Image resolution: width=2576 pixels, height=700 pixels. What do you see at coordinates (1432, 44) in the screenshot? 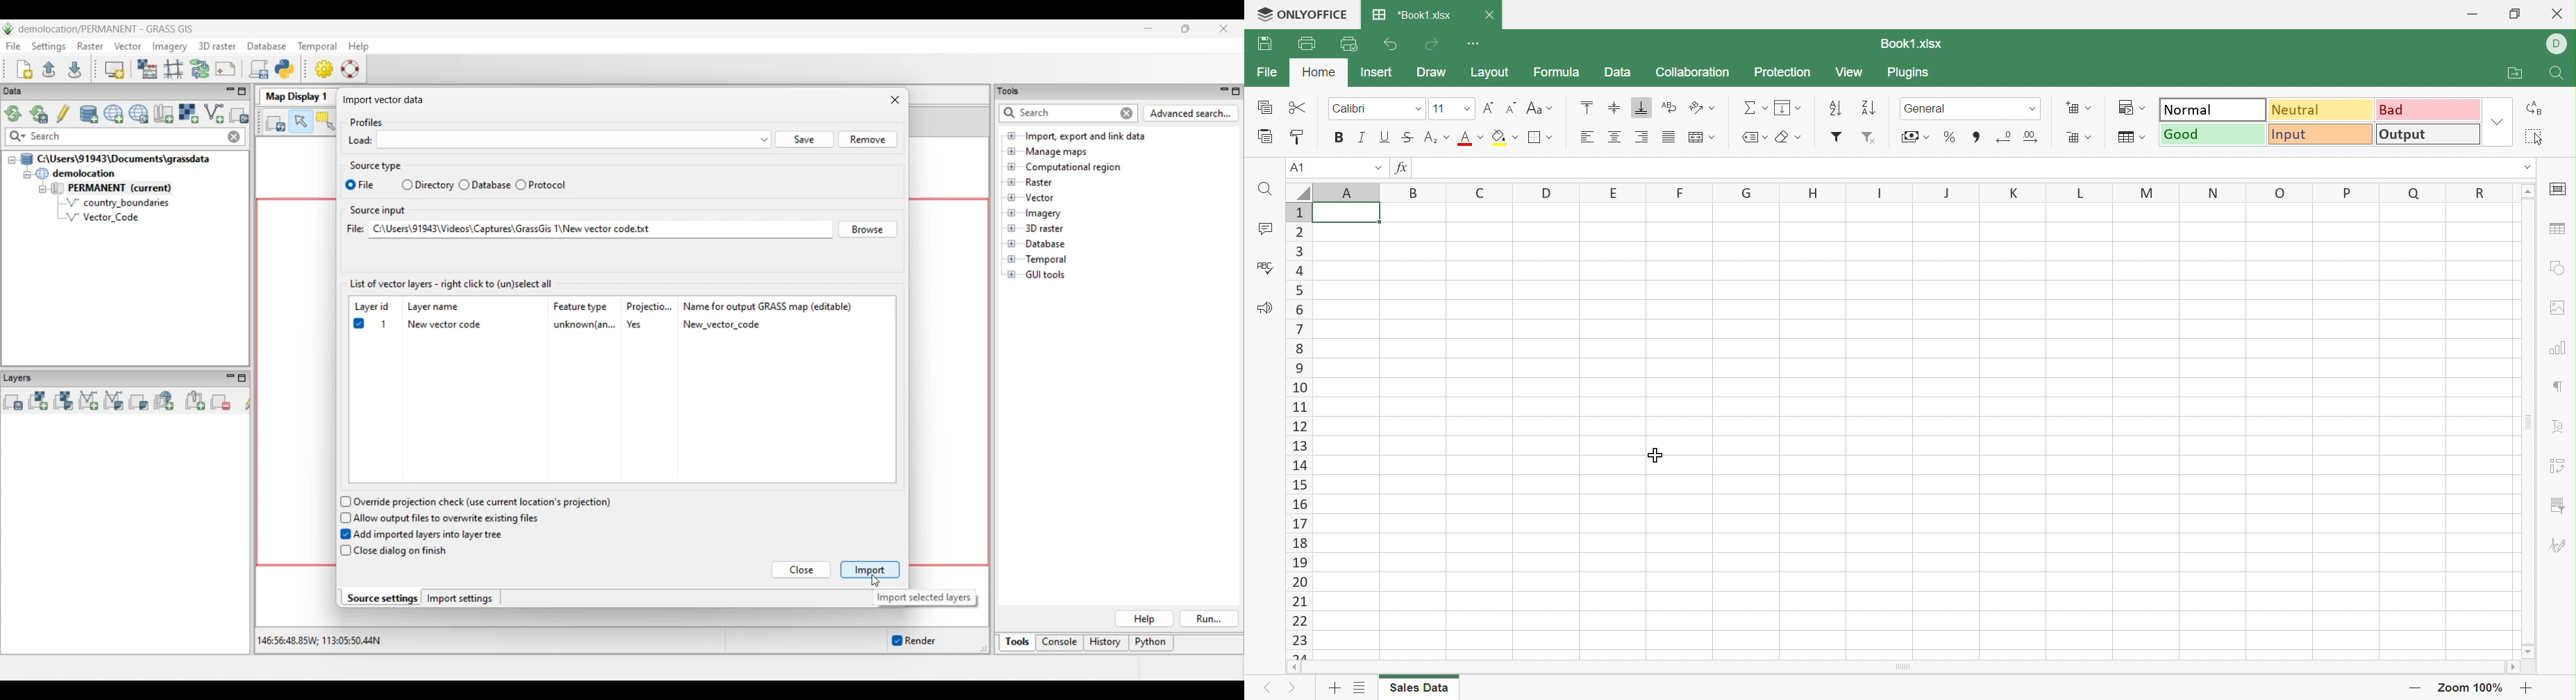
I see `Redo` at bounding box center [1432, 44].